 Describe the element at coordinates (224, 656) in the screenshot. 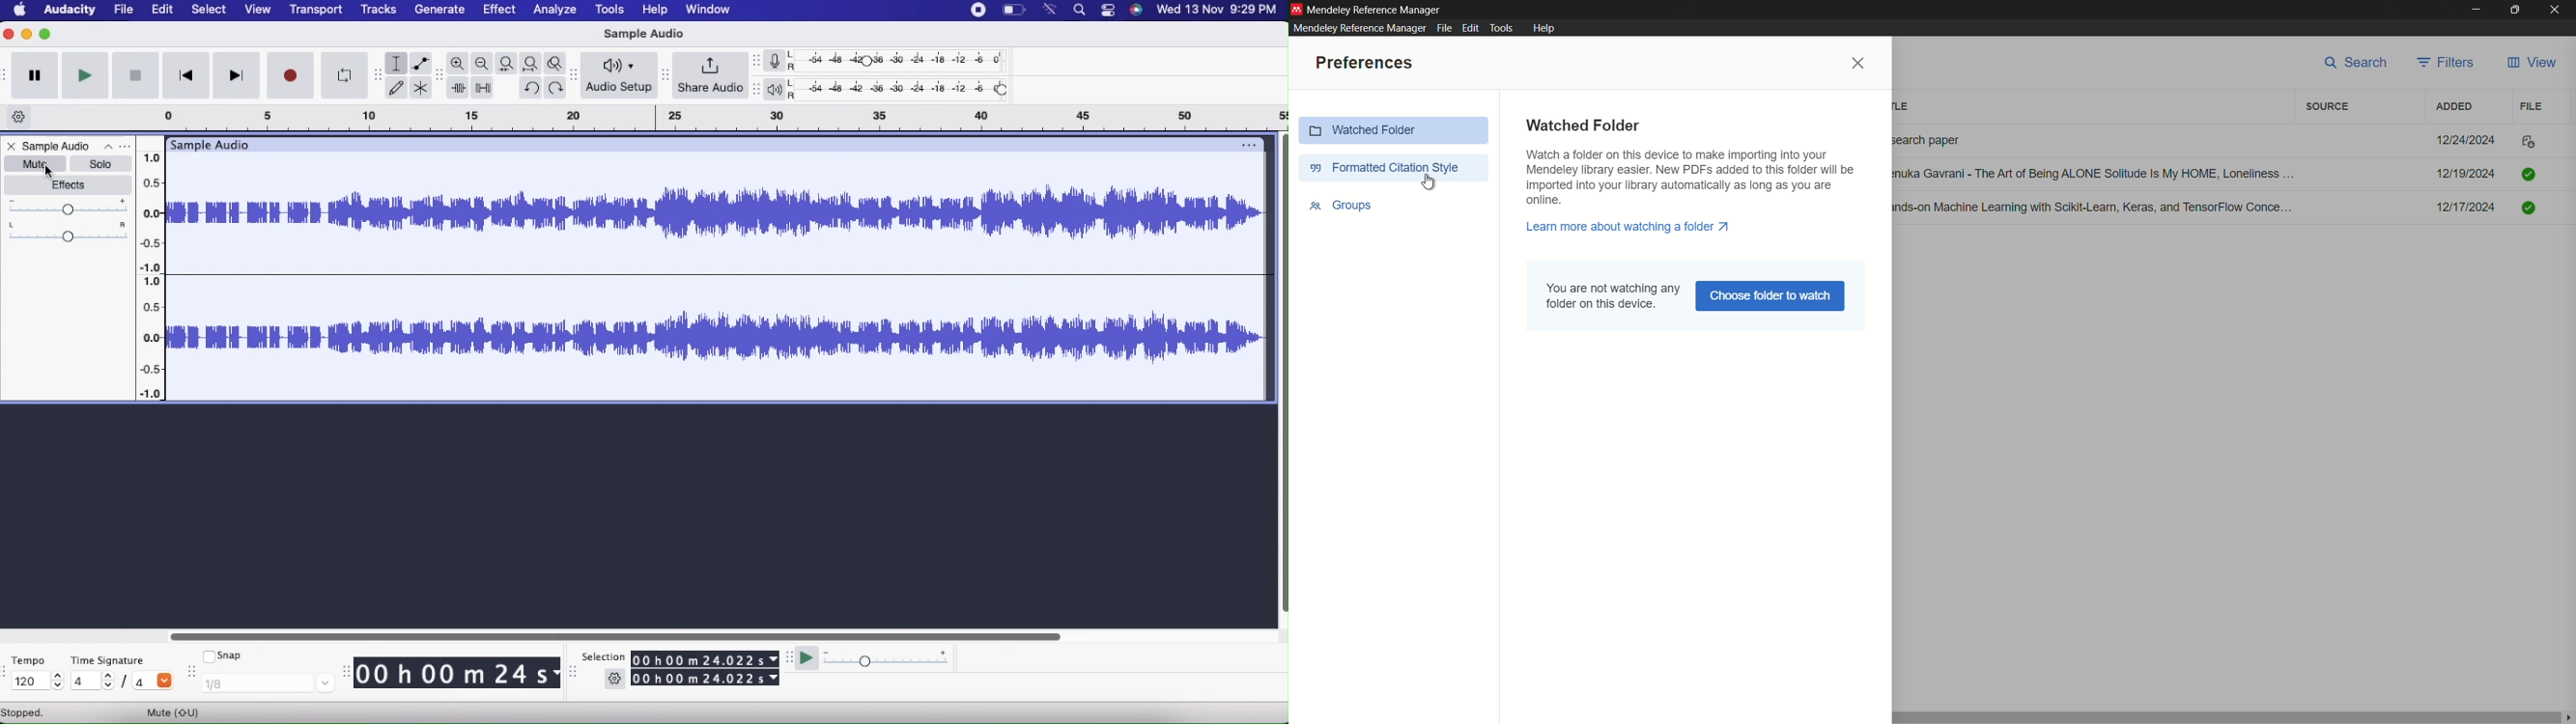

I see `Snap` at that location.